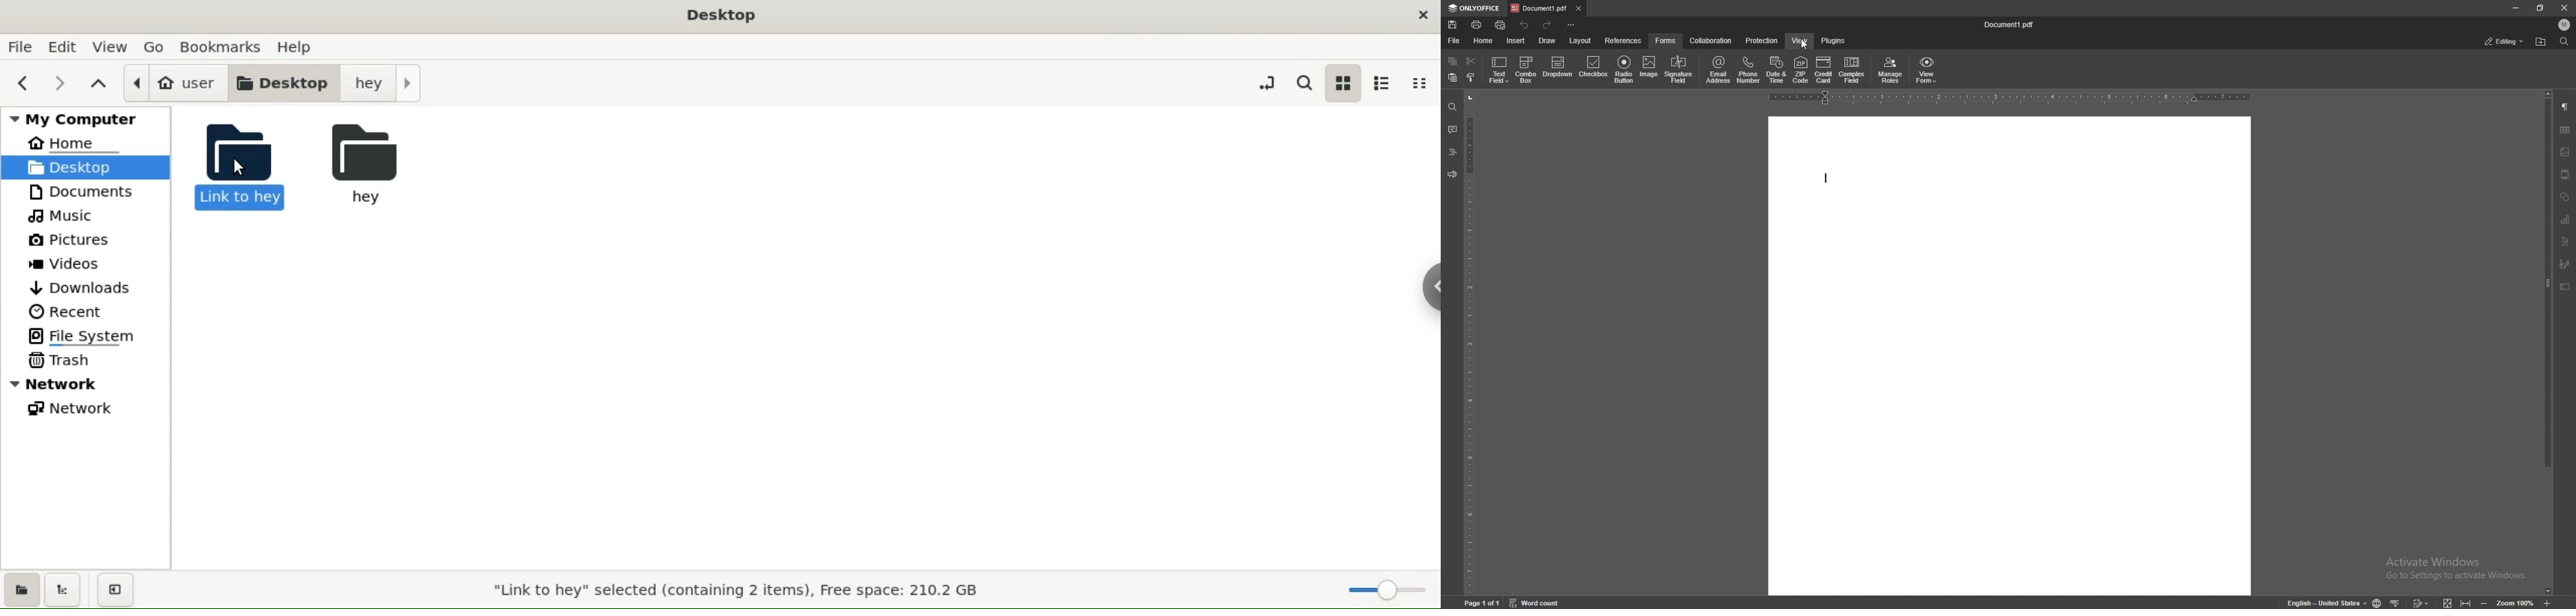 Image resolution: width=2576 pixels, height=616 pixels. What do you see at coordinates (2566, 288) in the screenshot?
I see `text box` at bounding box center [2566, 288].